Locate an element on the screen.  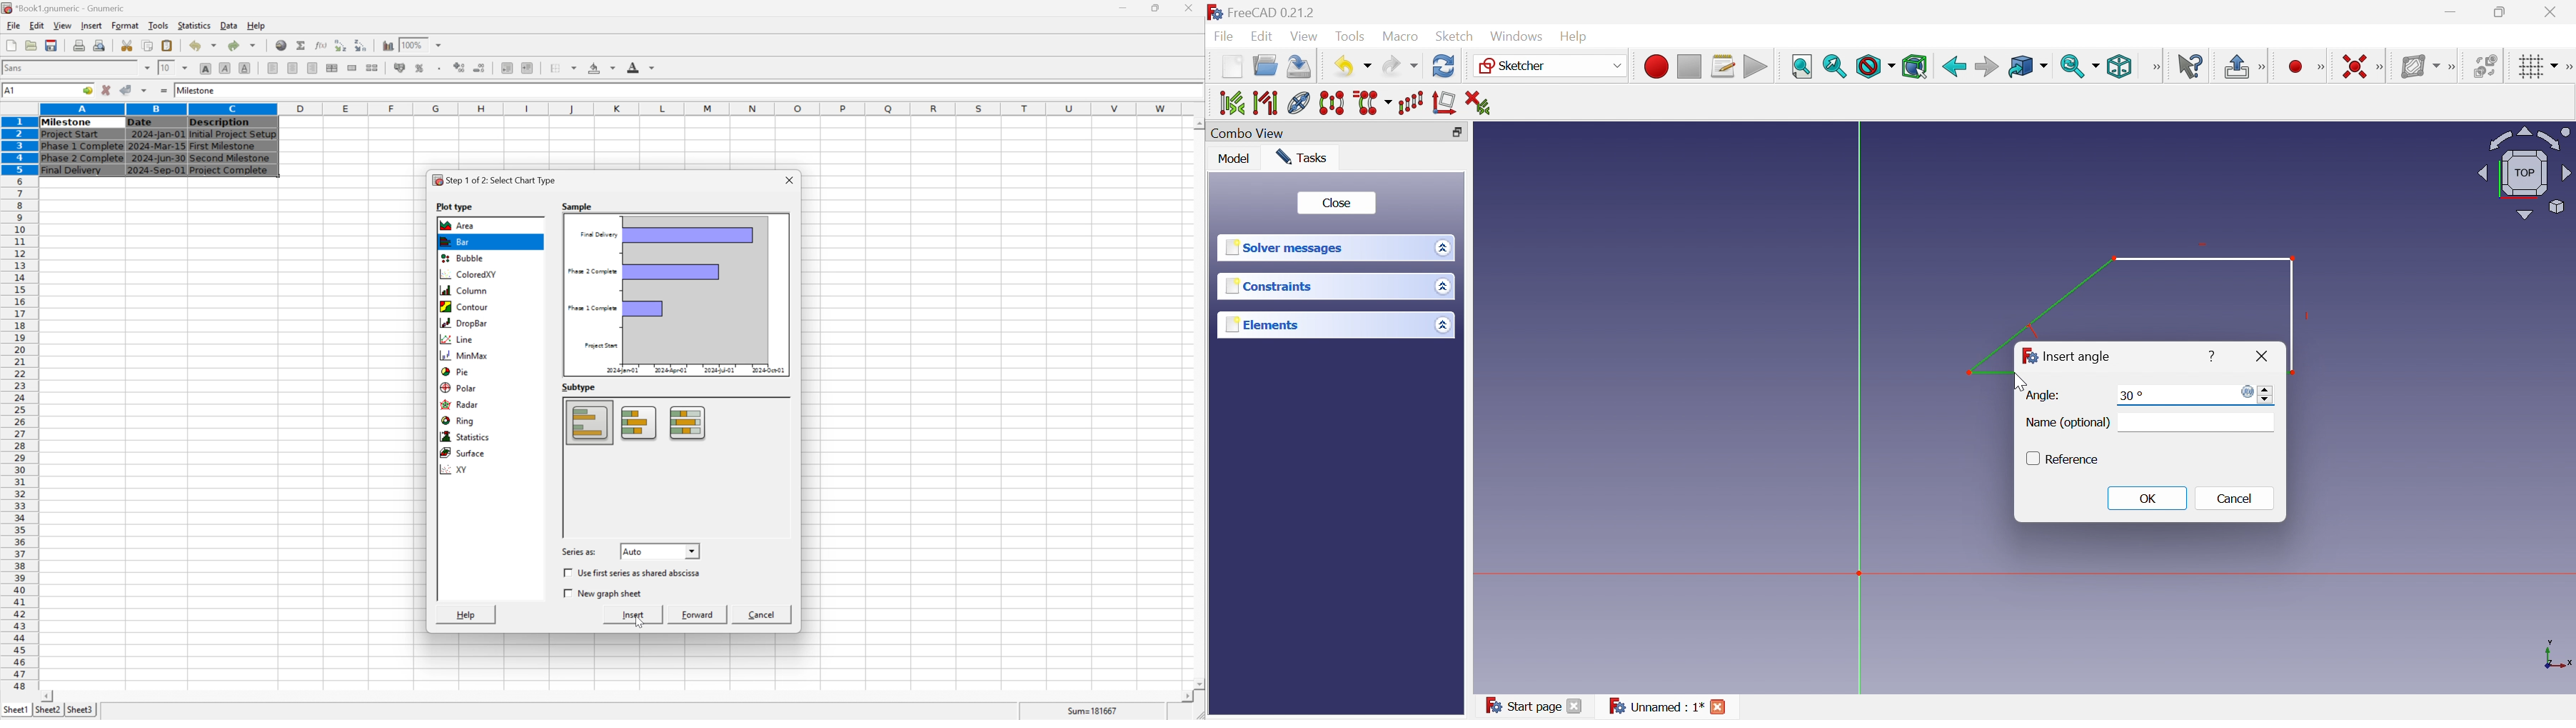
Drop Down is located at coordinates (1442, 324).